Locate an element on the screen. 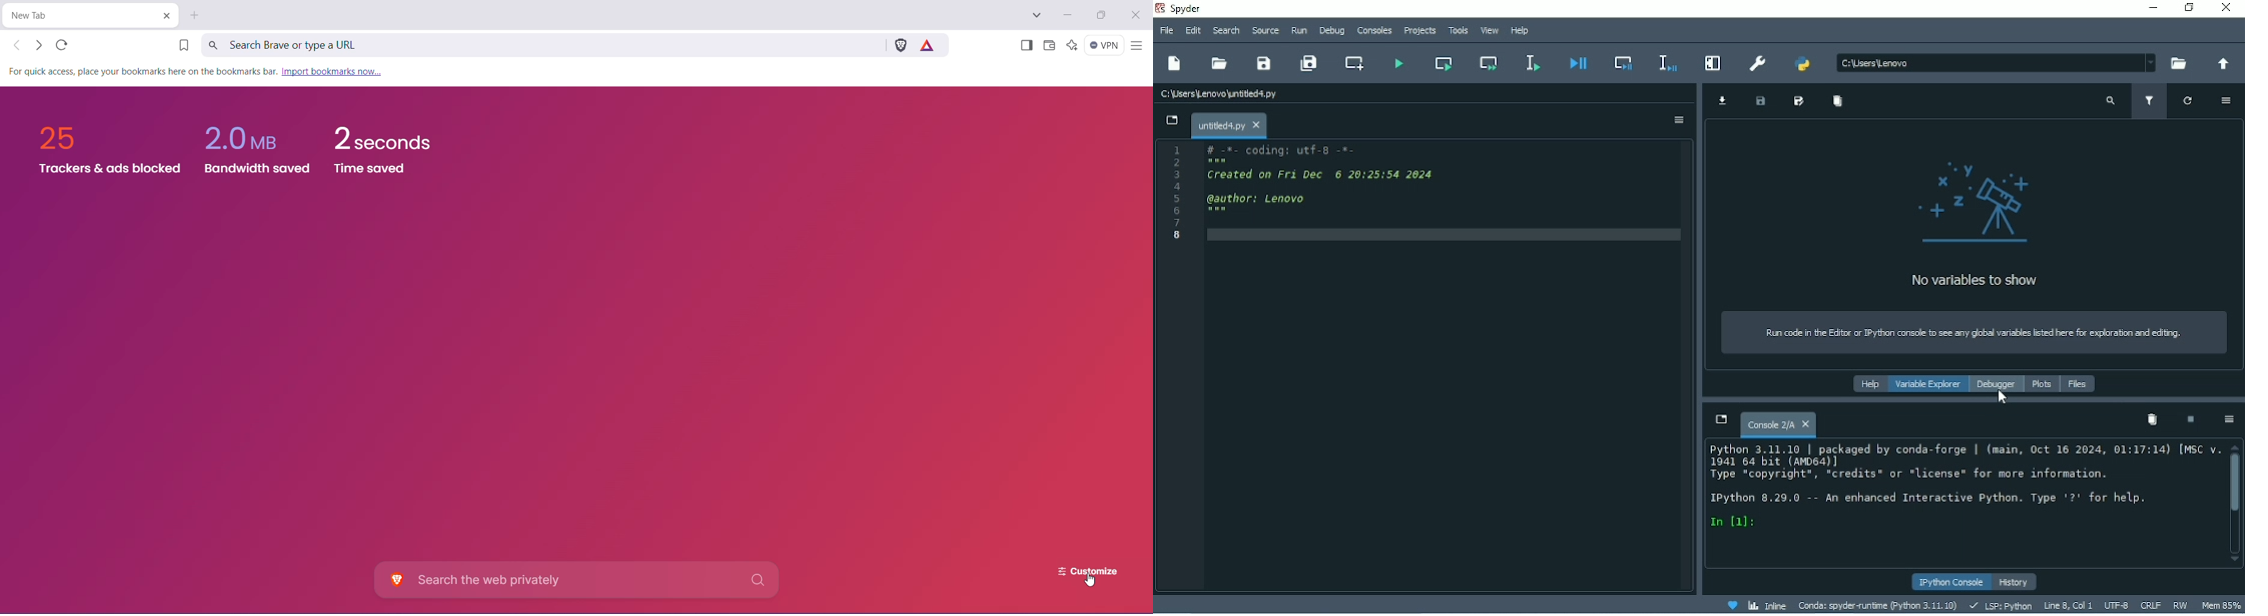 The width and height of the screenshot is (2268, 616). Mem is located at coordinates (2220, 603).